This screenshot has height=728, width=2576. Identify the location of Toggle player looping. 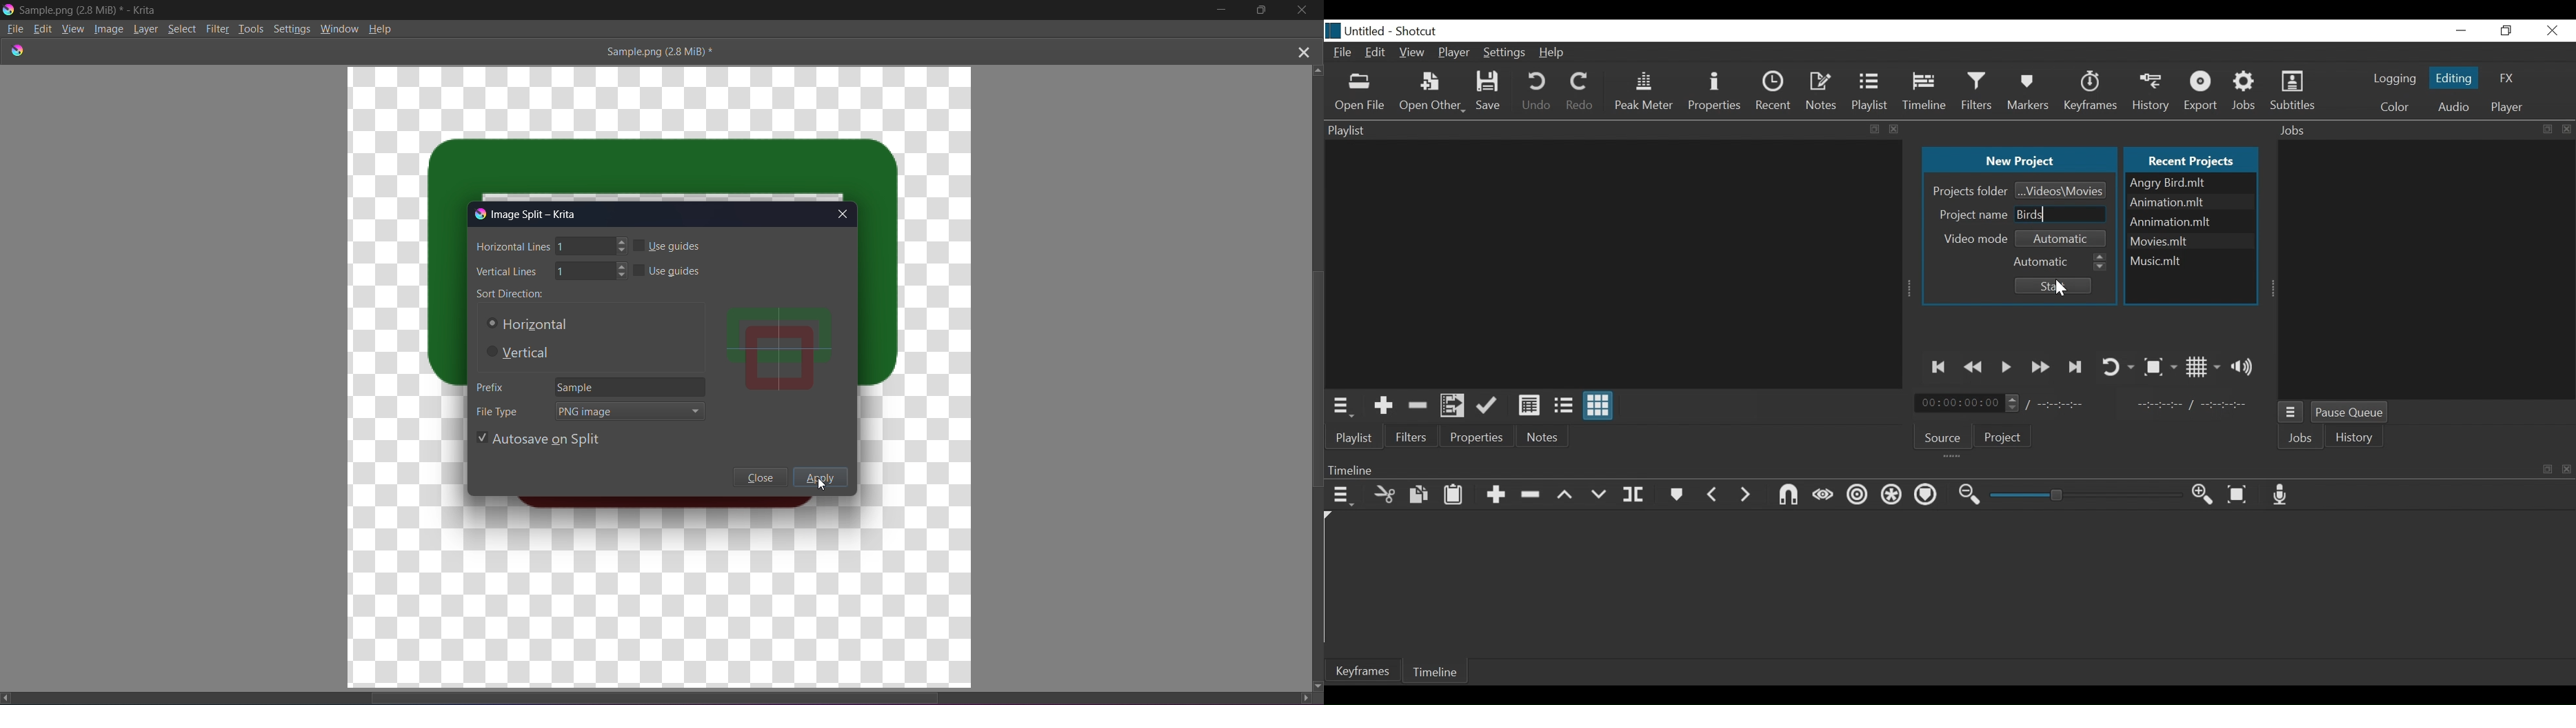
(2117, 366).